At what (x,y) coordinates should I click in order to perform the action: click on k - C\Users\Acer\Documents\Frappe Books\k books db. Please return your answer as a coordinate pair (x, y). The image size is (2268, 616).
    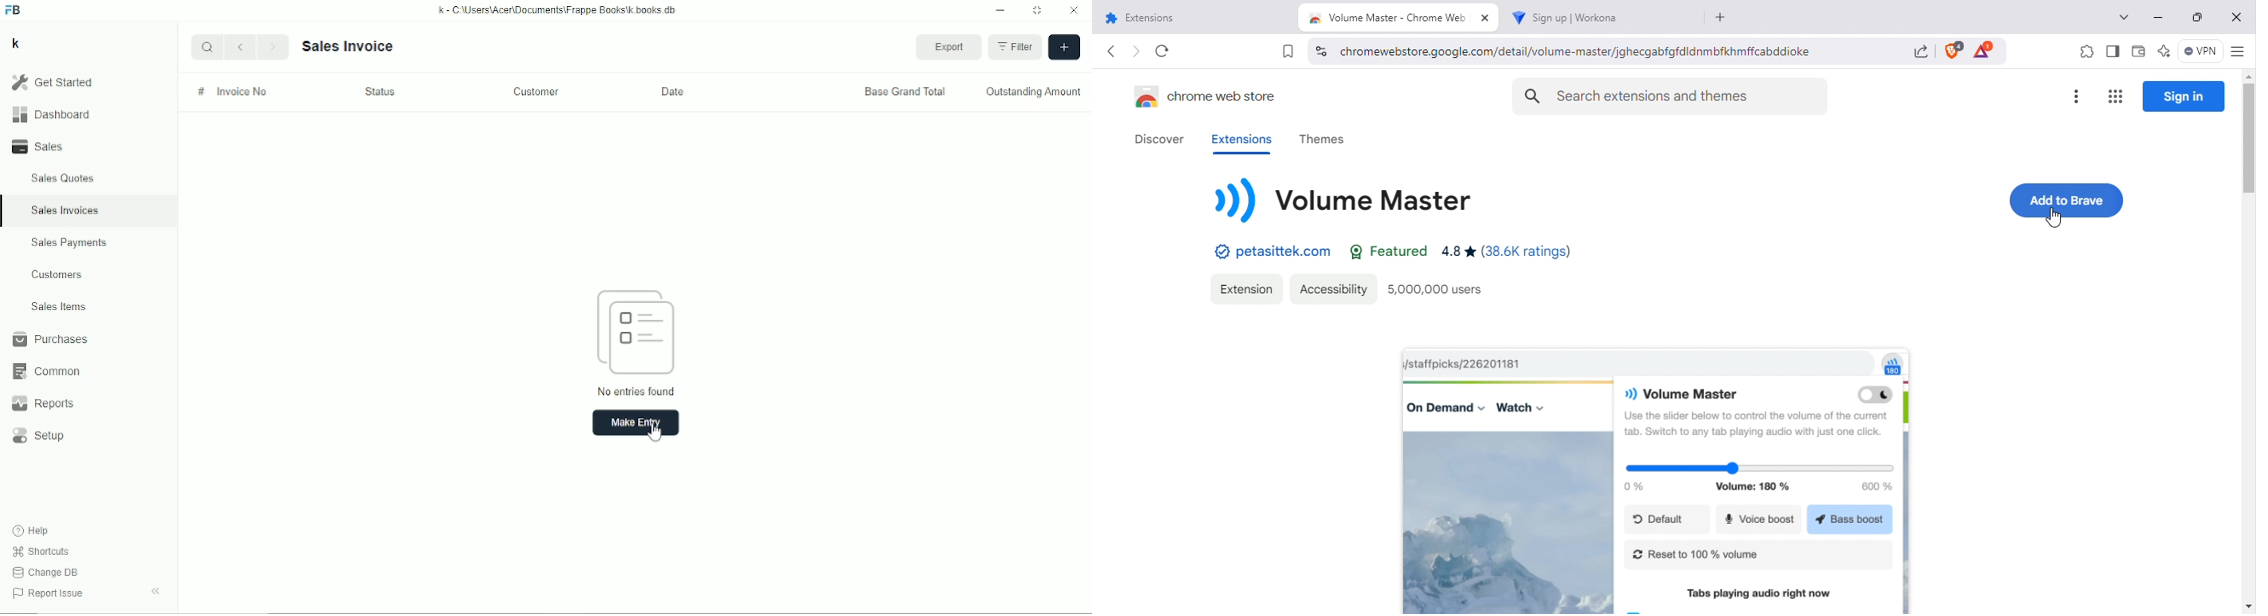
    Looking at the image, I should click on (559, 9).